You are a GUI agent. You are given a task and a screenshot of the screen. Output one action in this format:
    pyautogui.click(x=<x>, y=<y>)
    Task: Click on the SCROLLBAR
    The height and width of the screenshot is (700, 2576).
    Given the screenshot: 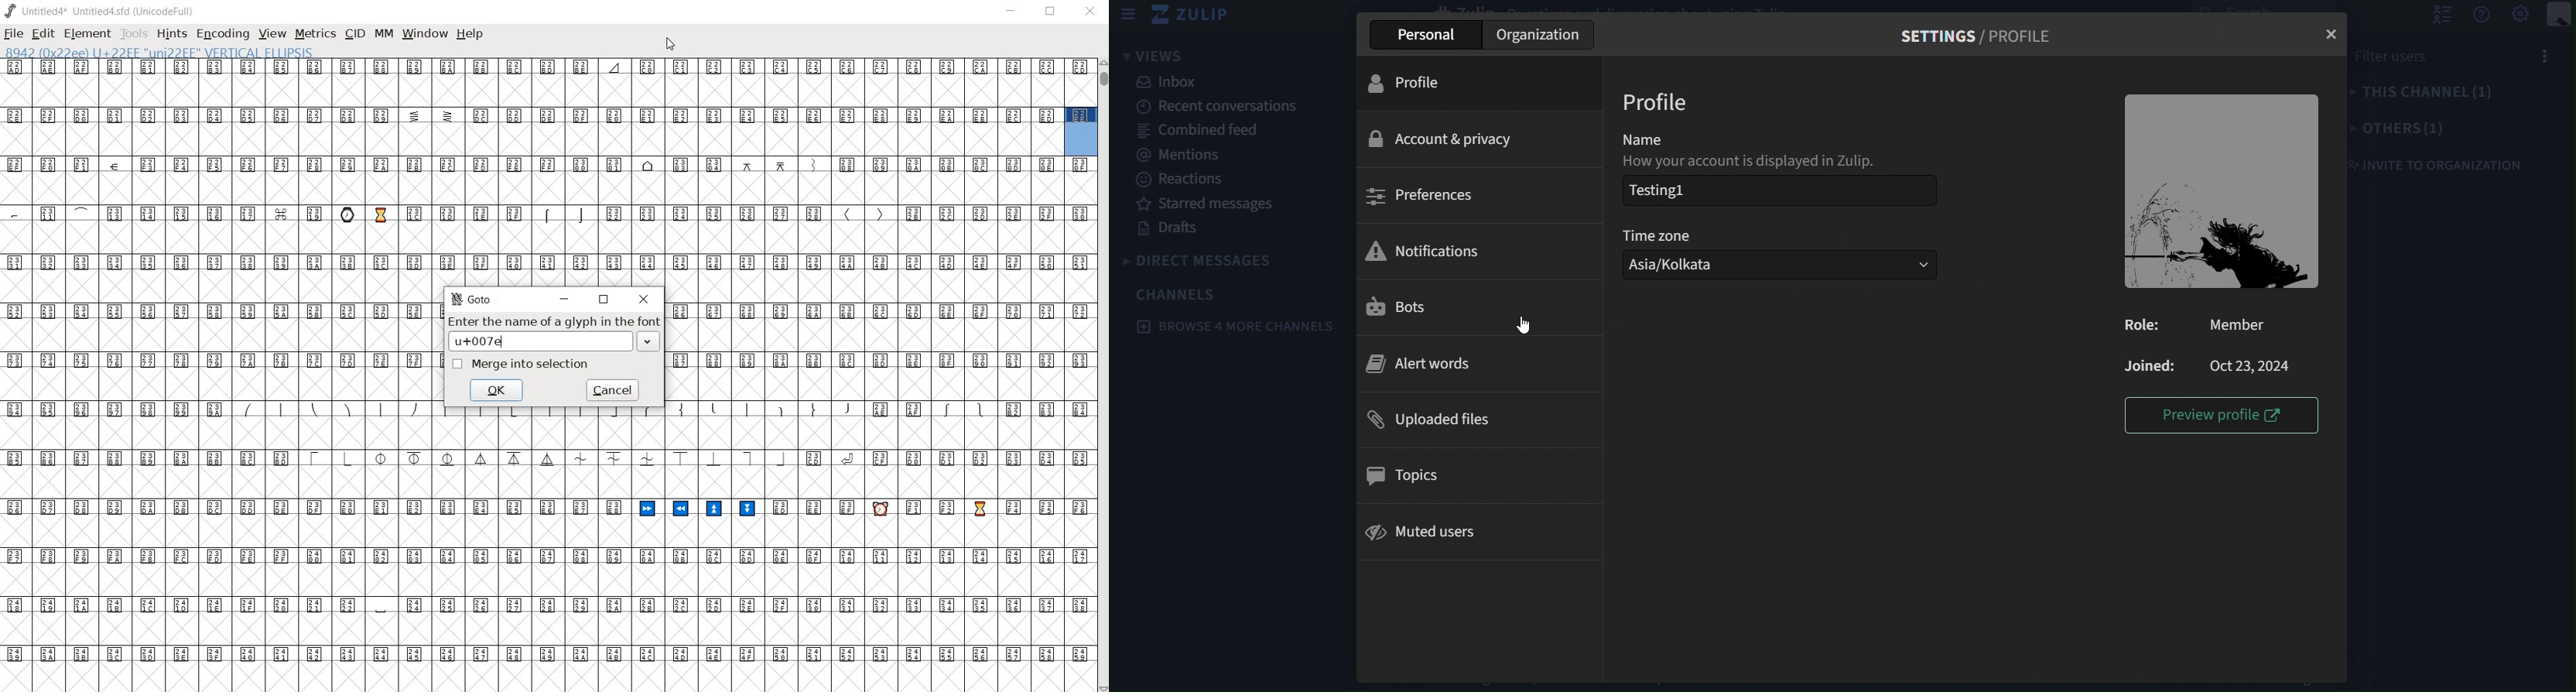 What is the action you would take?
    pyautogui.click(x=1102, y=375)
    